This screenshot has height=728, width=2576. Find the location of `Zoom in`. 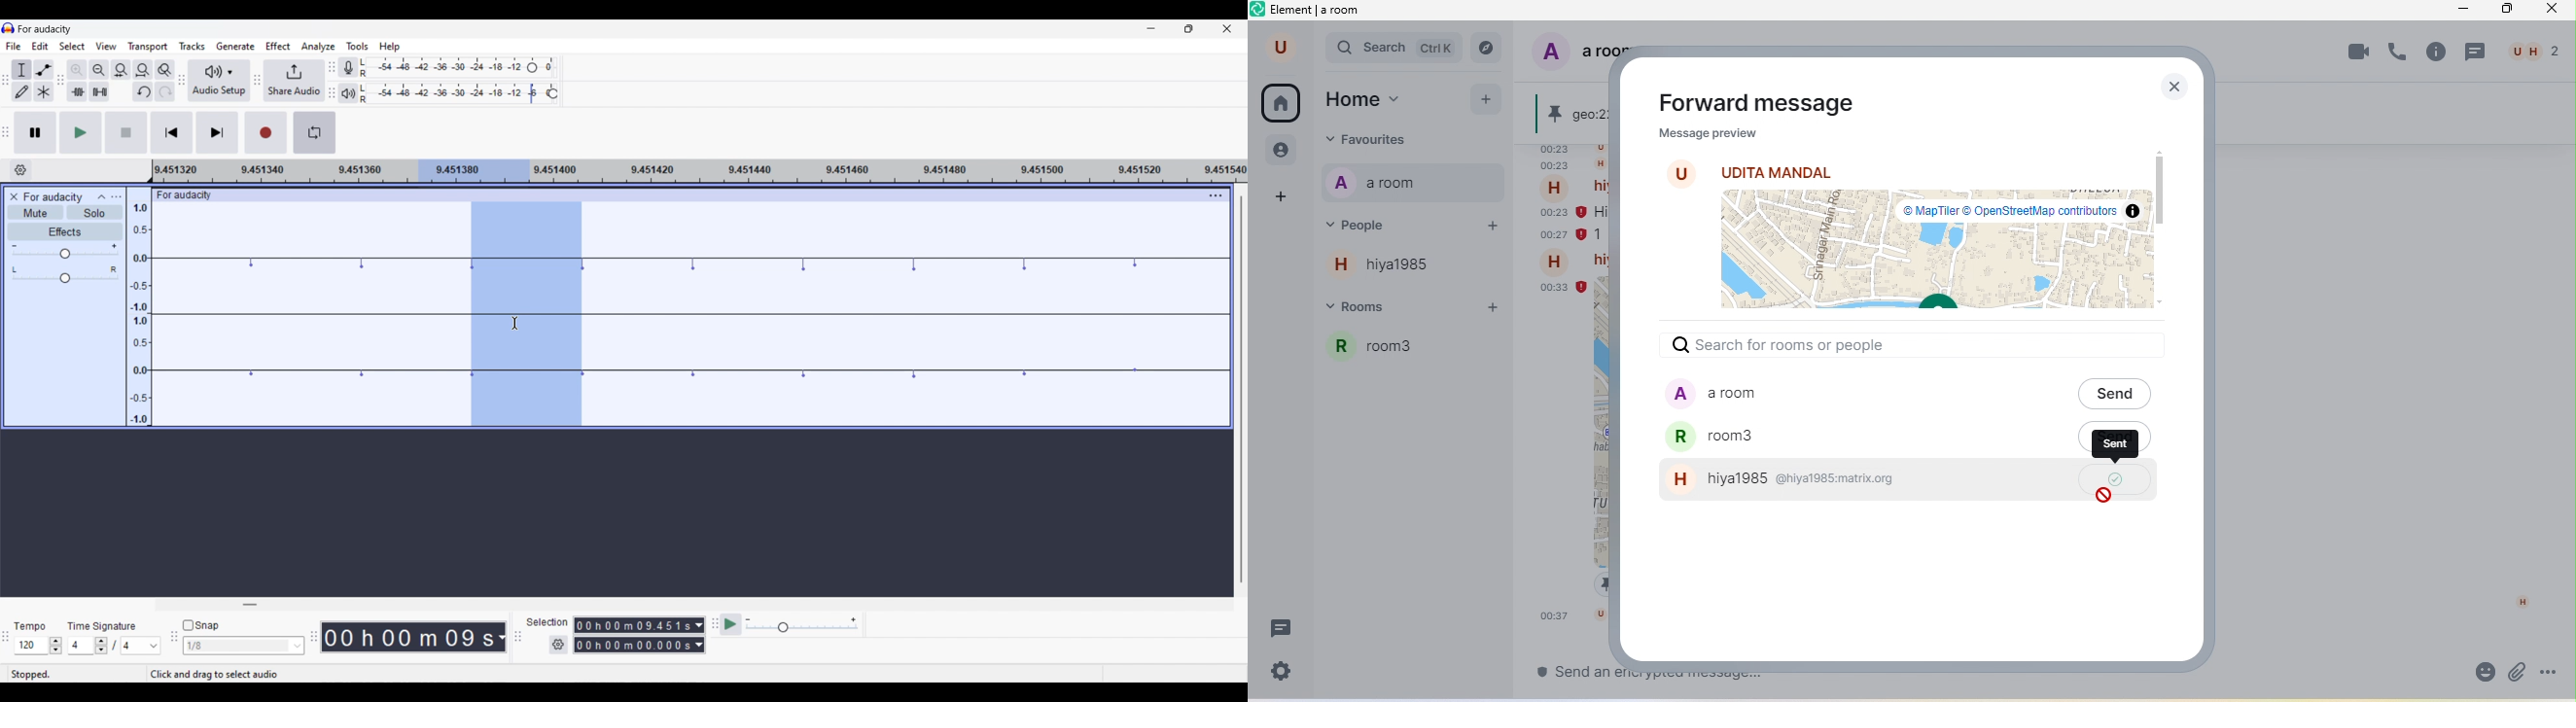

Zoom in is located at coordinates (77, 70).